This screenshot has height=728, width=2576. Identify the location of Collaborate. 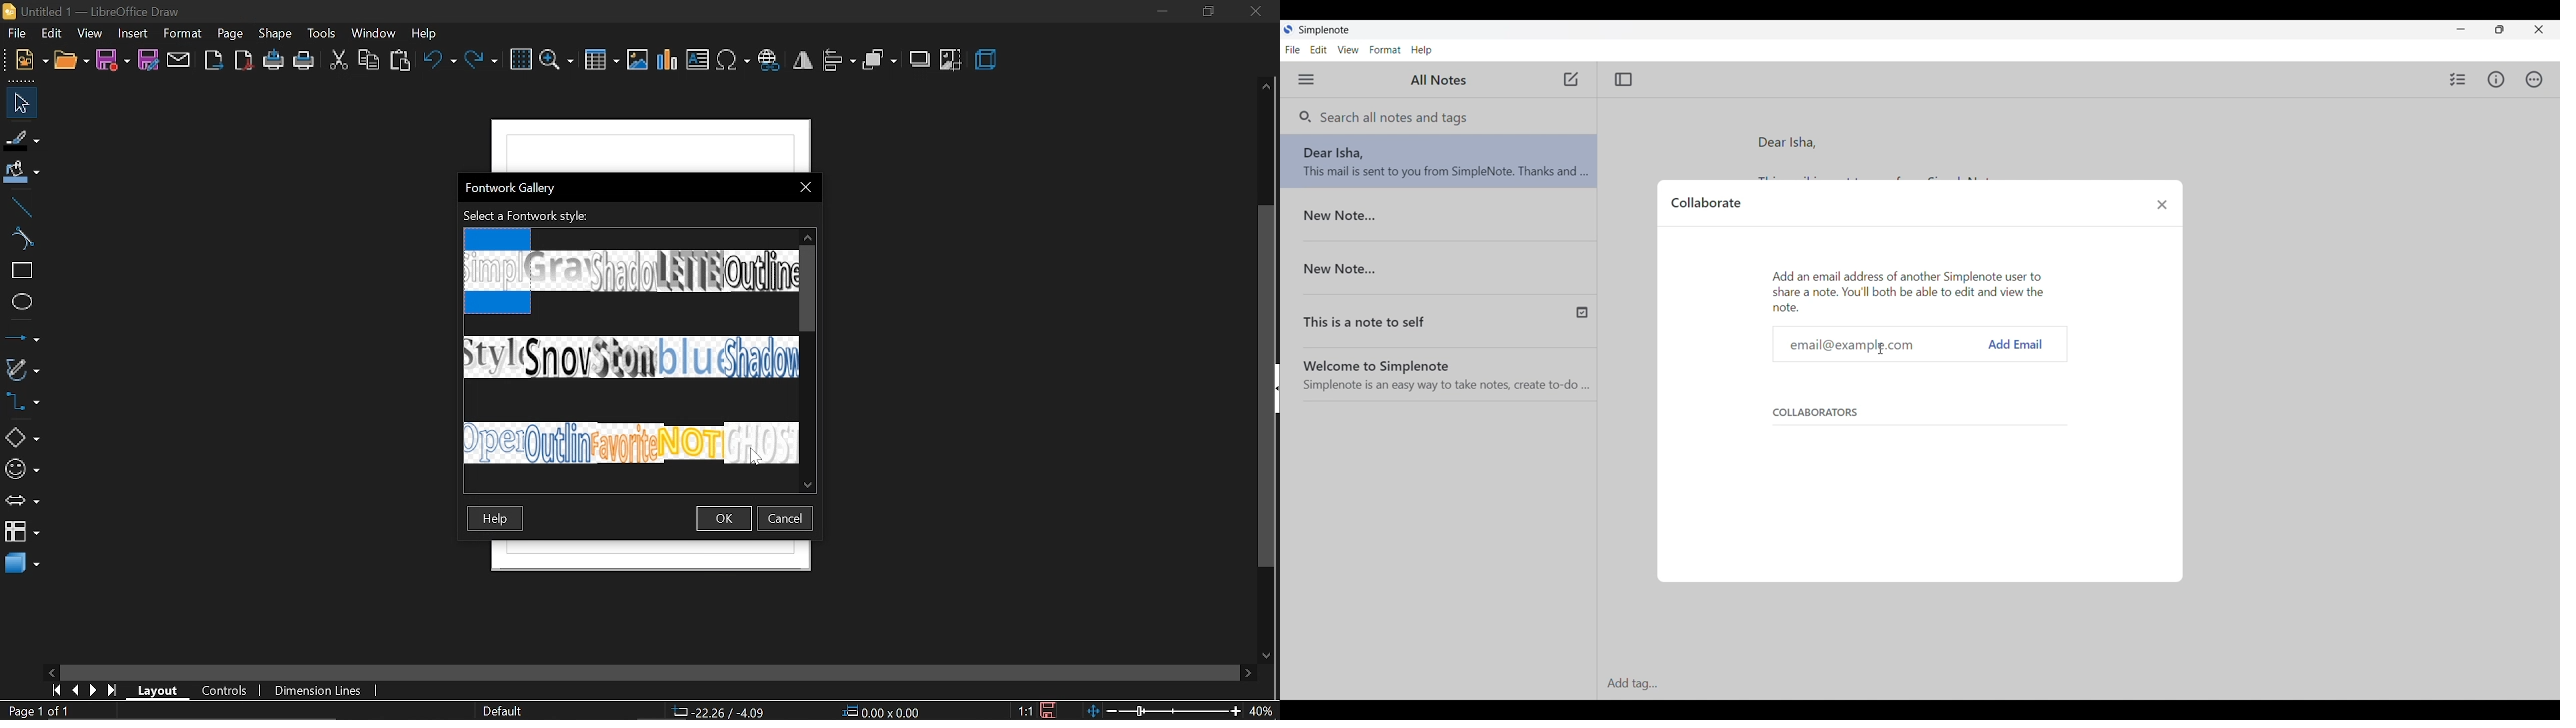
(1705, 202).